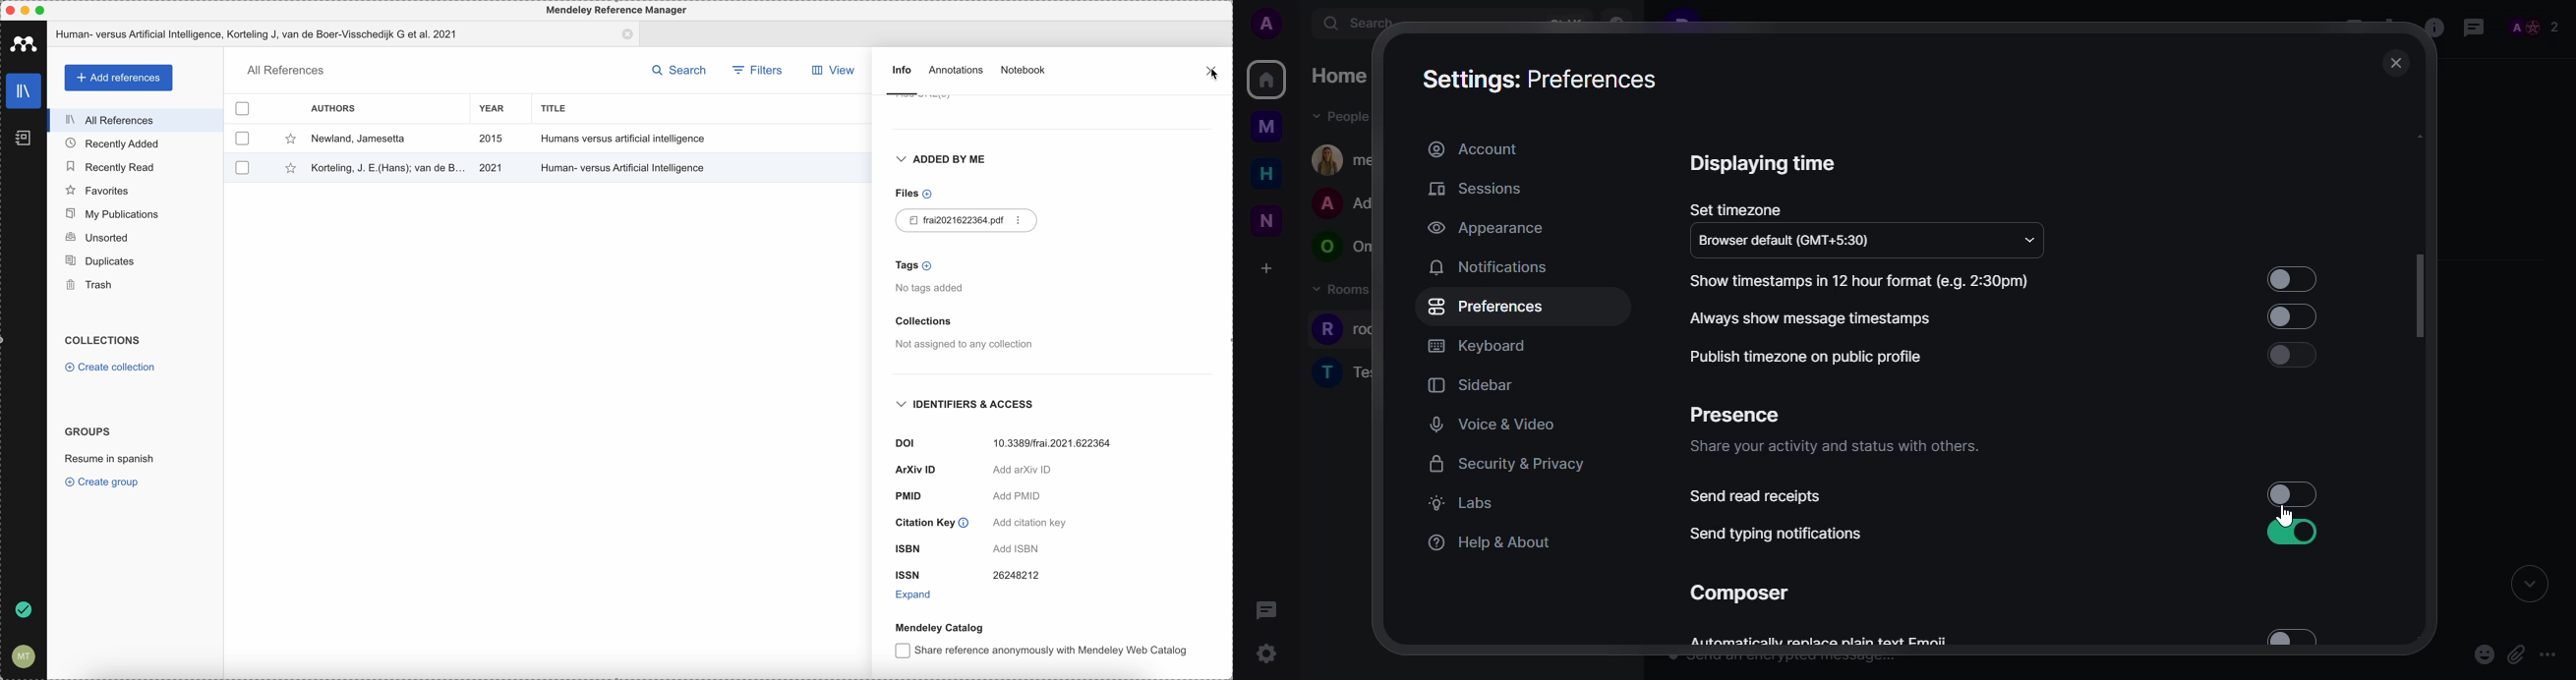  I want to click on sessions, so click(1475, 189).